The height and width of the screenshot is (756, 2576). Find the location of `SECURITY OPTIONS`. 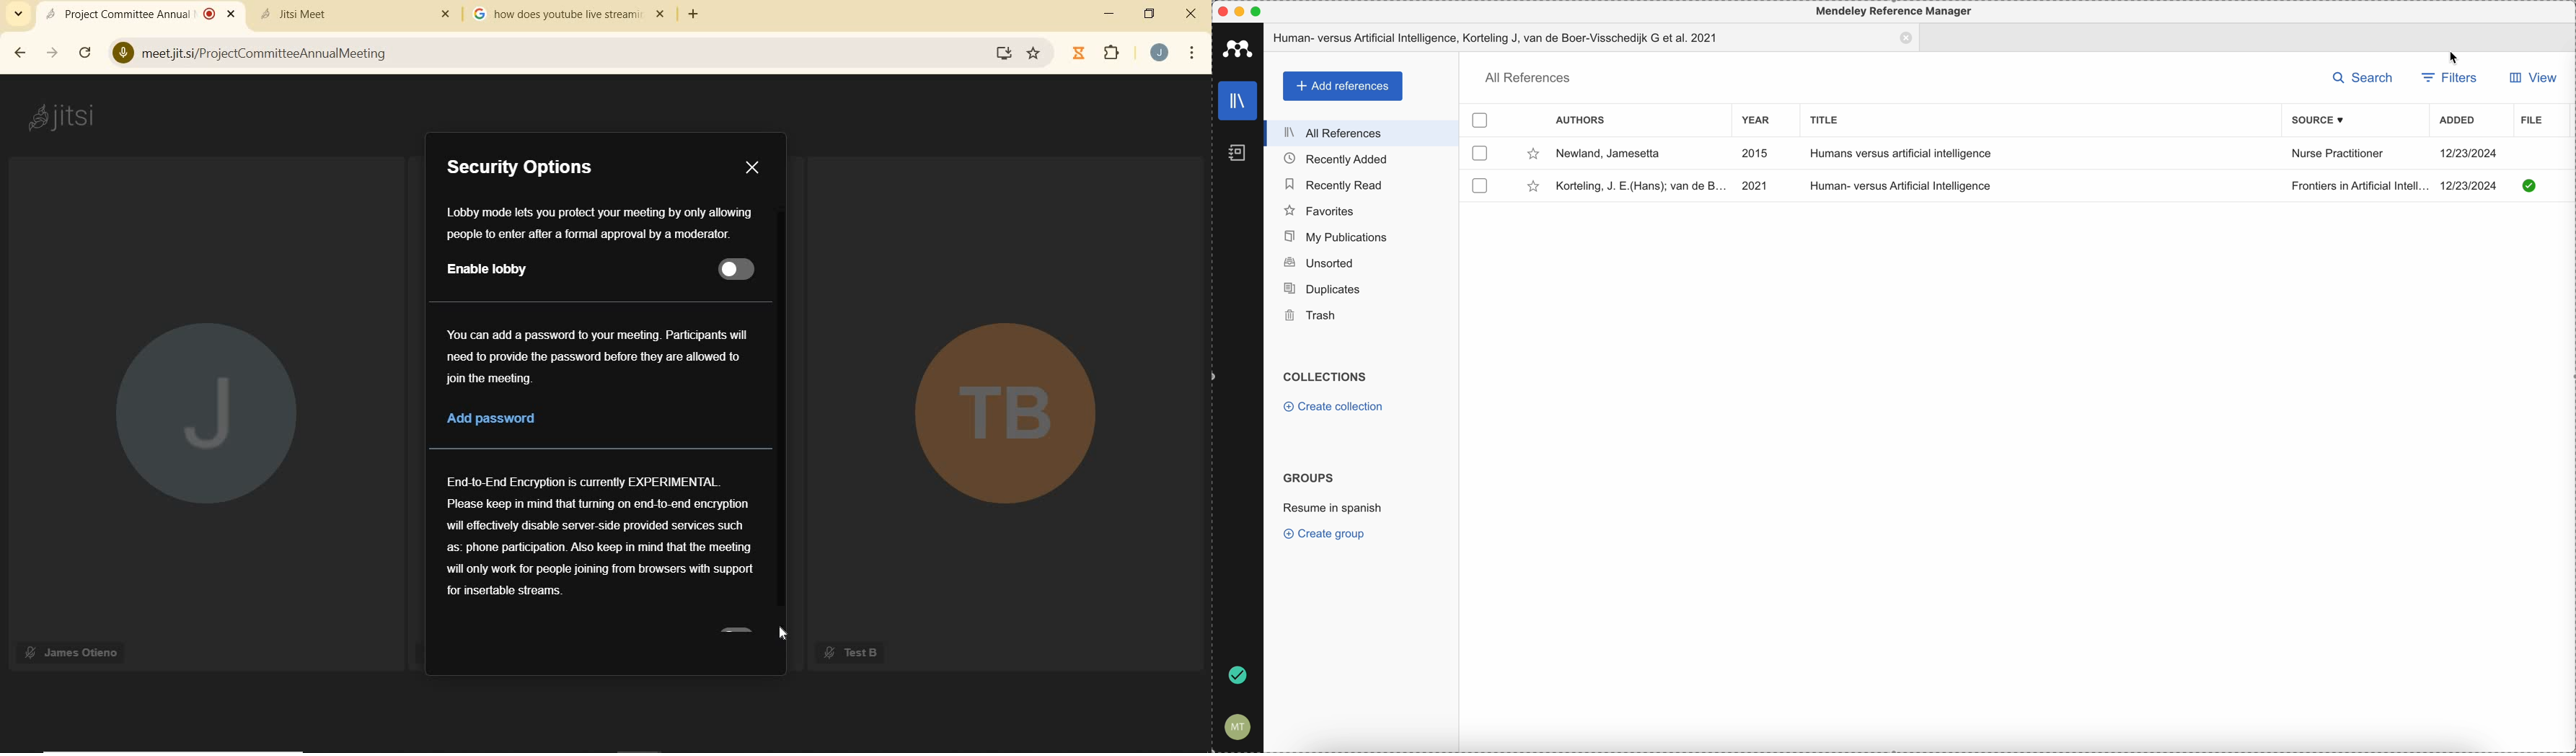

SECURITY OPTIONS is located at coordinates (526, 168).